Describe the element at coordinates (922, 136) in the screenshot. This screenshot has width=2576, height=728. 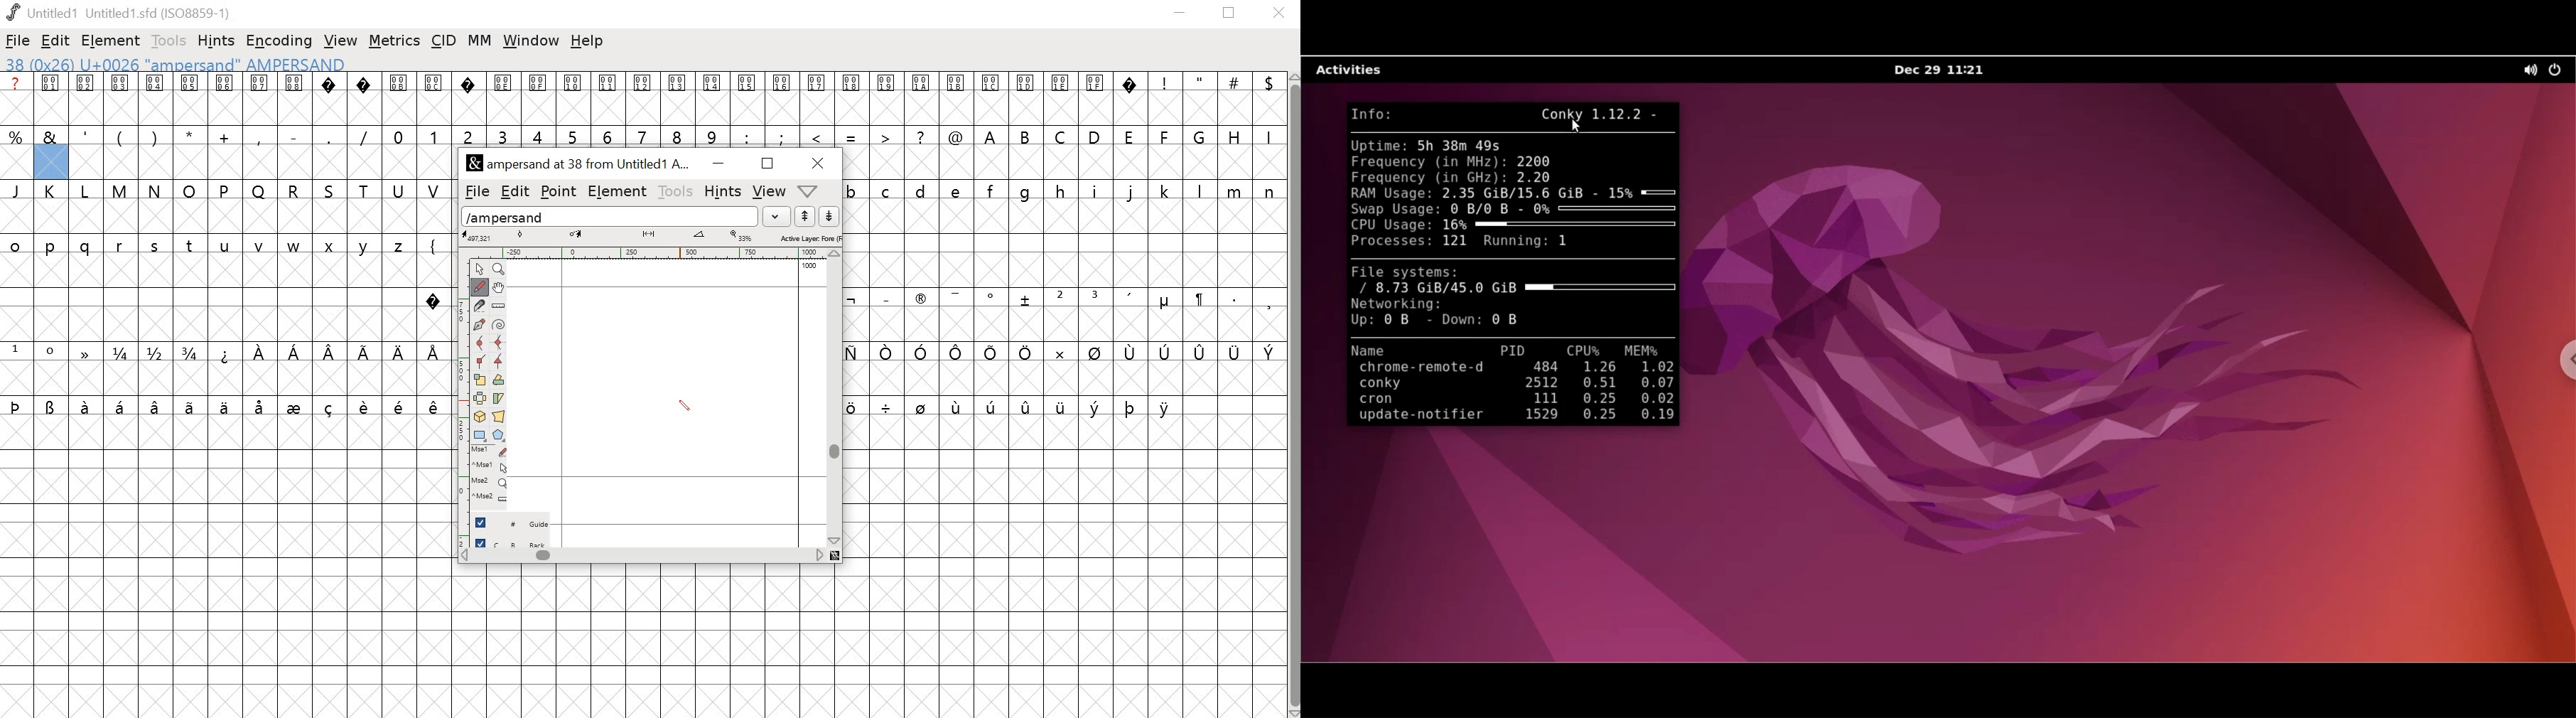
I see `?` at that location.